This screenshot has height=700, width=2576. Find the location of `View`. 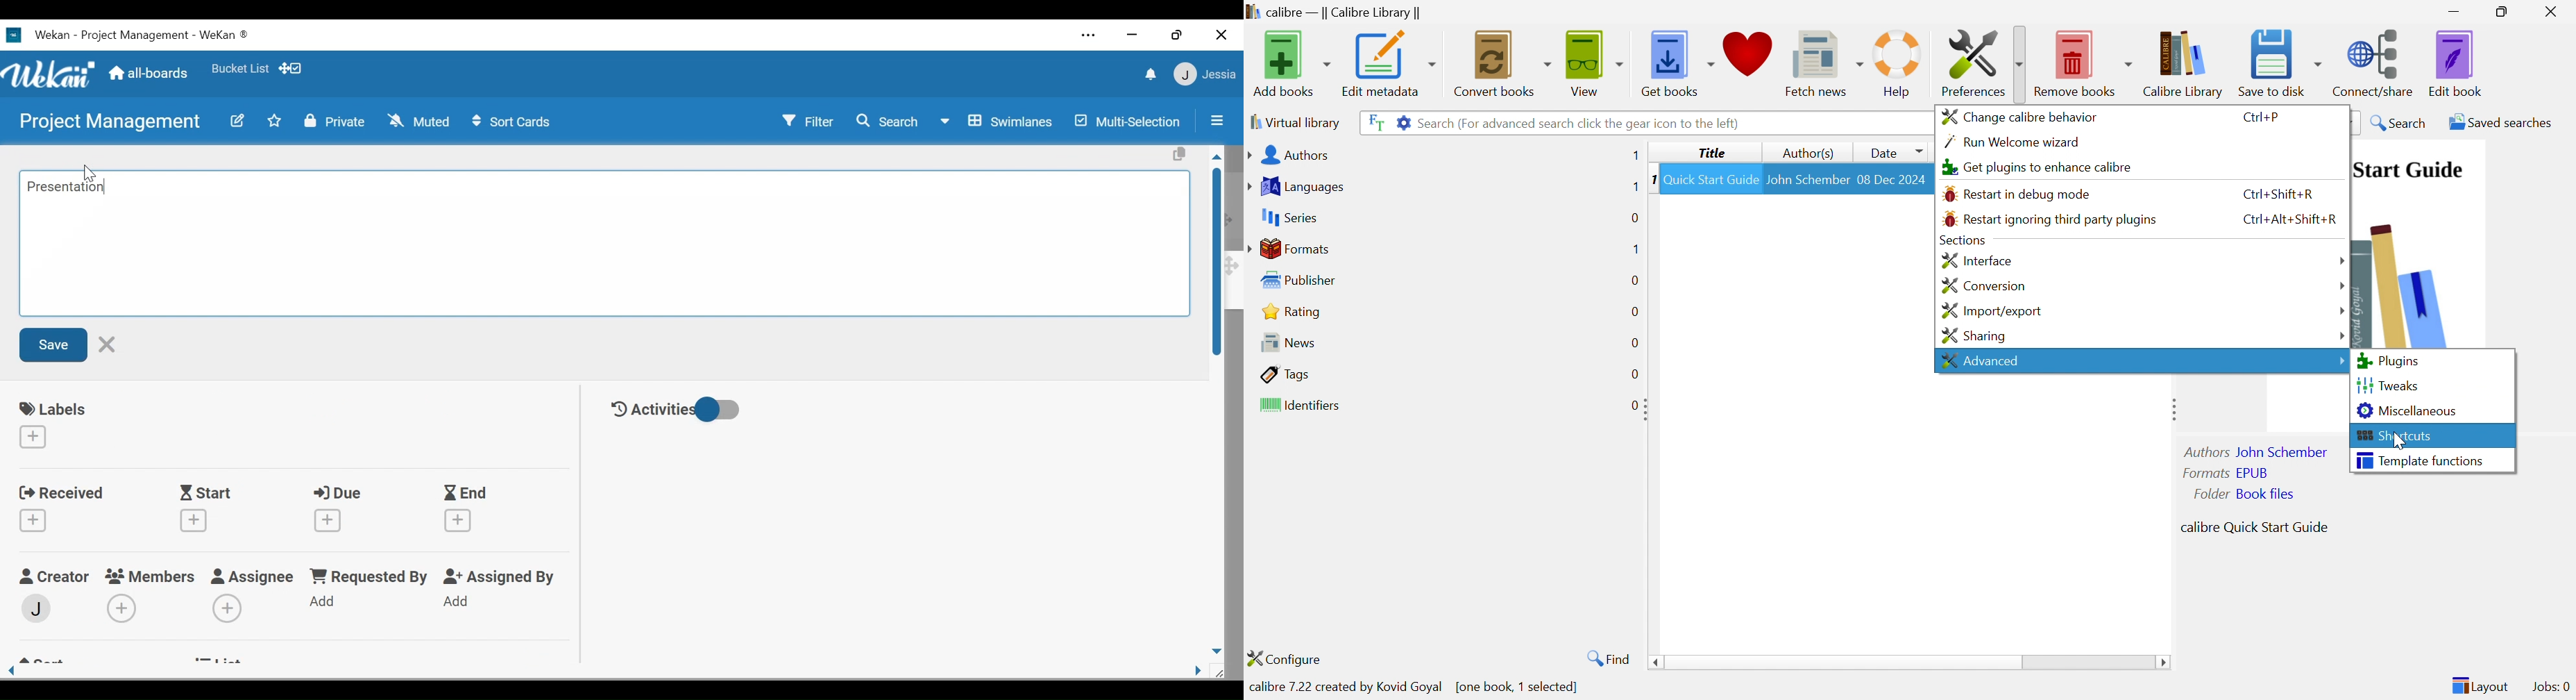

View is located at coordinates (1591, 61).